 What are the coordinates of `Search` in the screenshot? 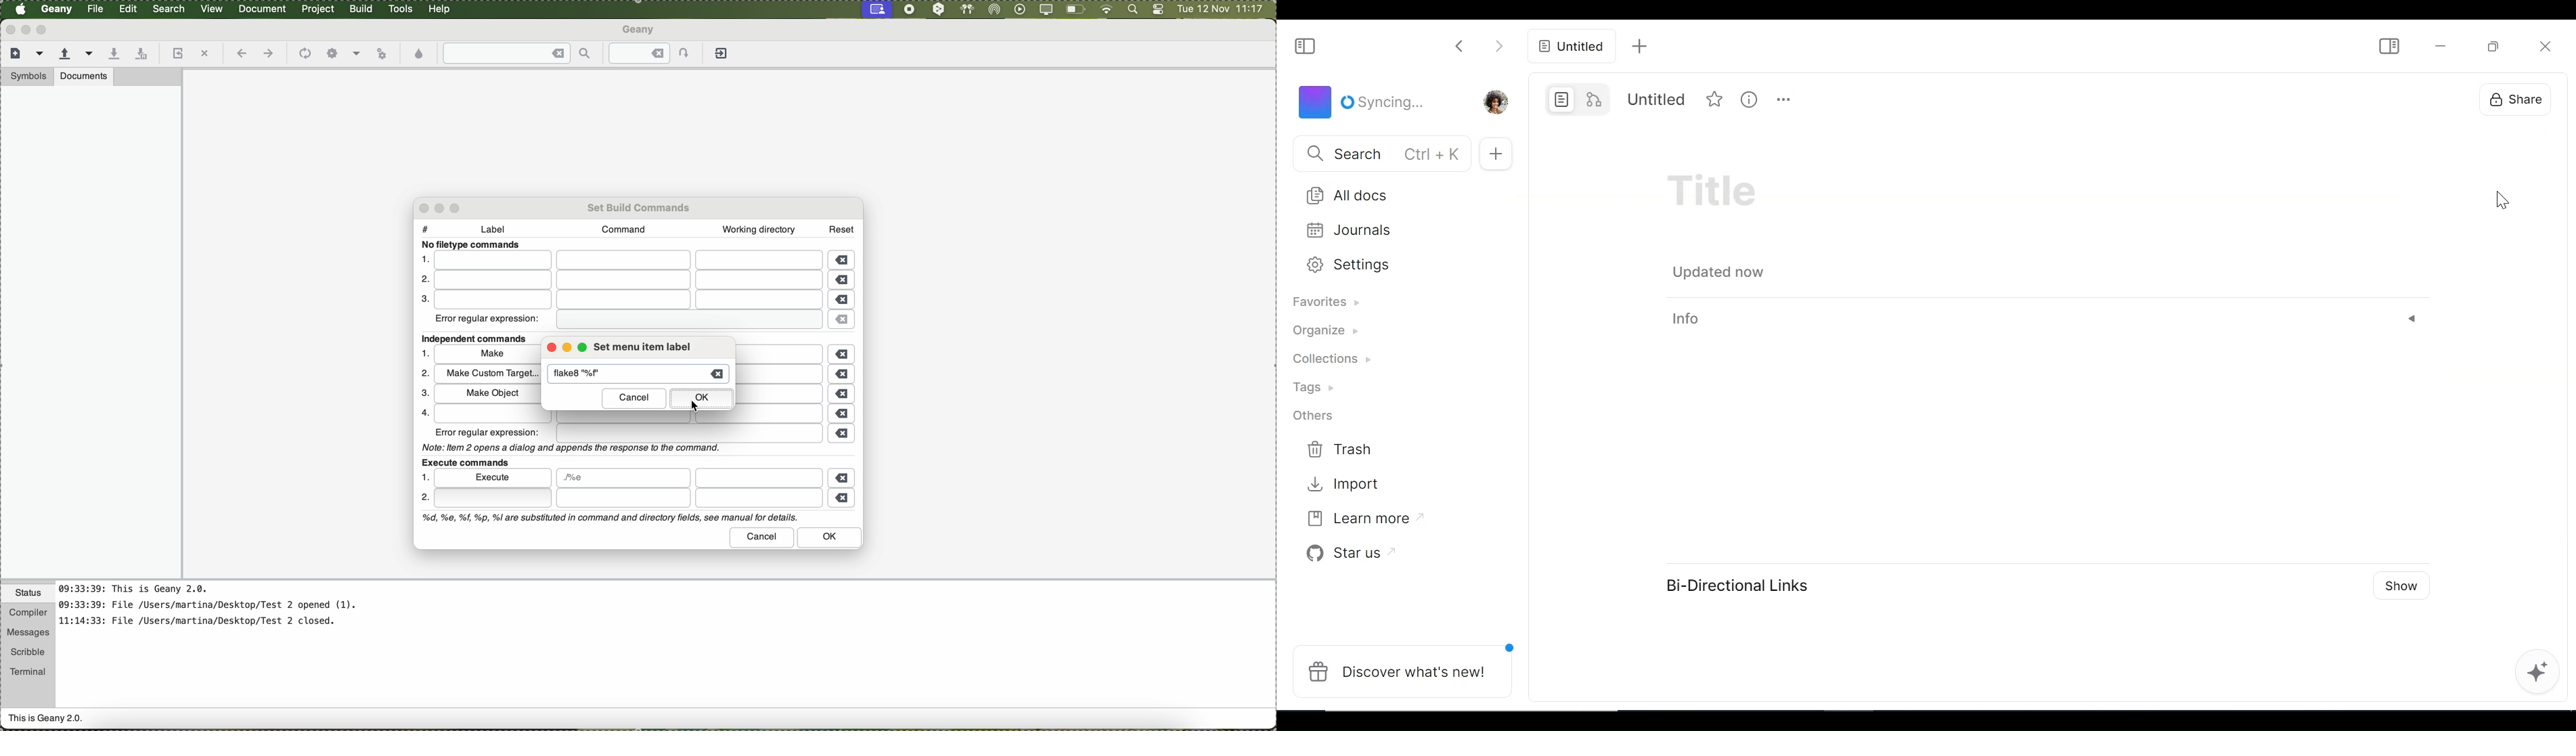 It's located at (1379, 154).